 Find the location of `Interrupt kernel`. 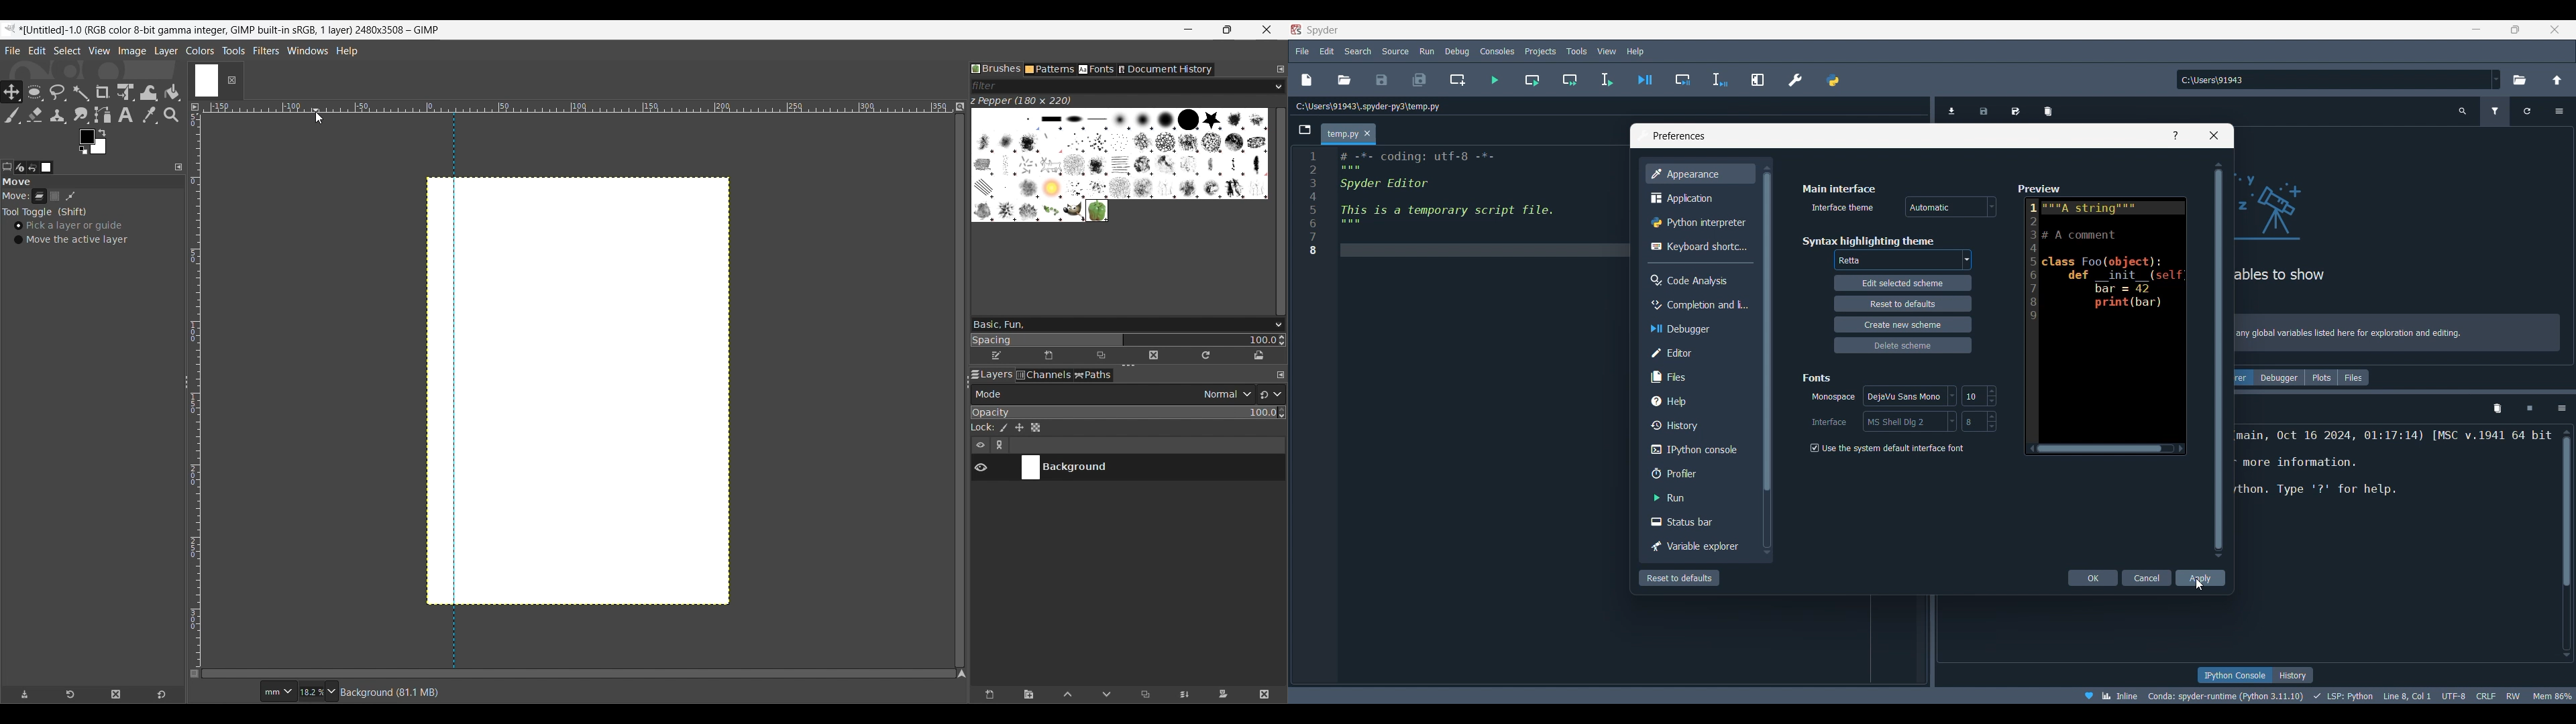

Interrupt kernel is located at coordinates (2530, 409).